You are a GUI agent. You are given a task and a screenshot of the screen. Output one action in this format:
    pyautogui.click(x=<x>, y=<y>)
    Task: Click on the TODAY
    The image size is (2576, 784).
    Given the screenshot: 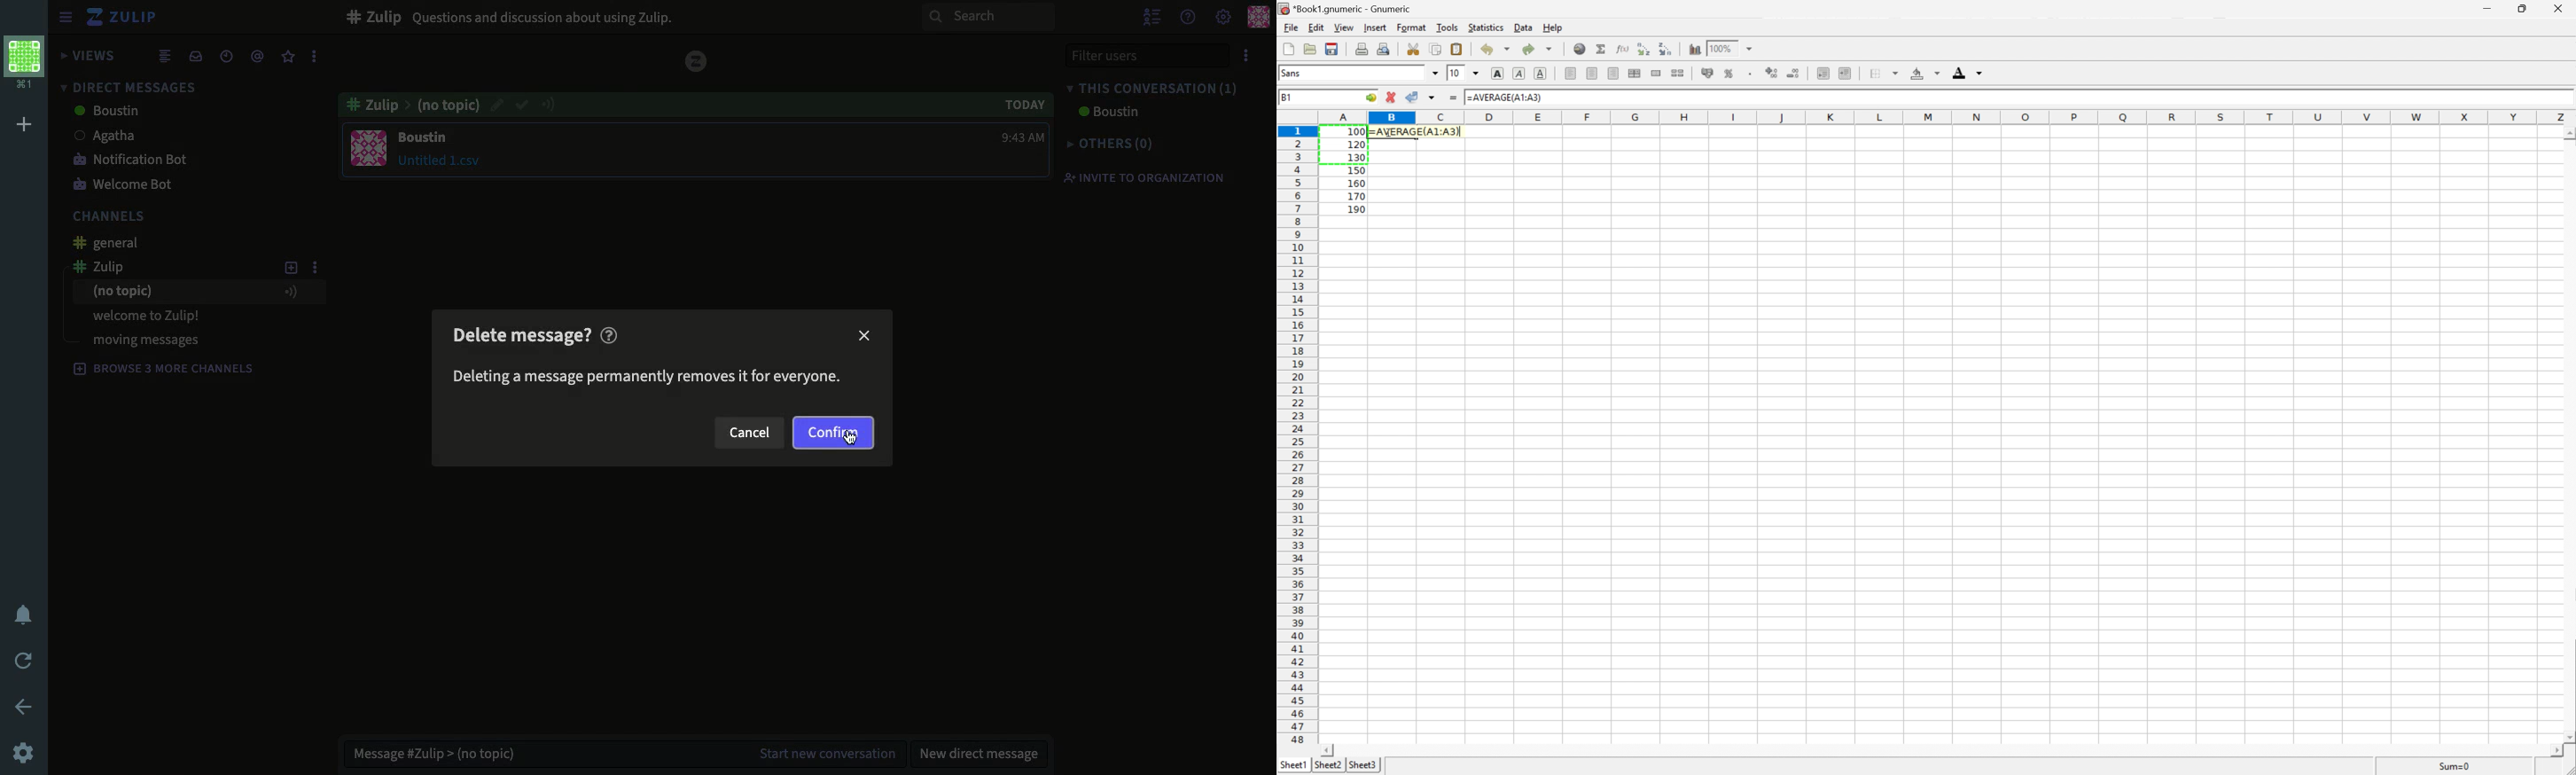 What is the action you would take?
    pyautogui.click(x=1014, y=102)
    